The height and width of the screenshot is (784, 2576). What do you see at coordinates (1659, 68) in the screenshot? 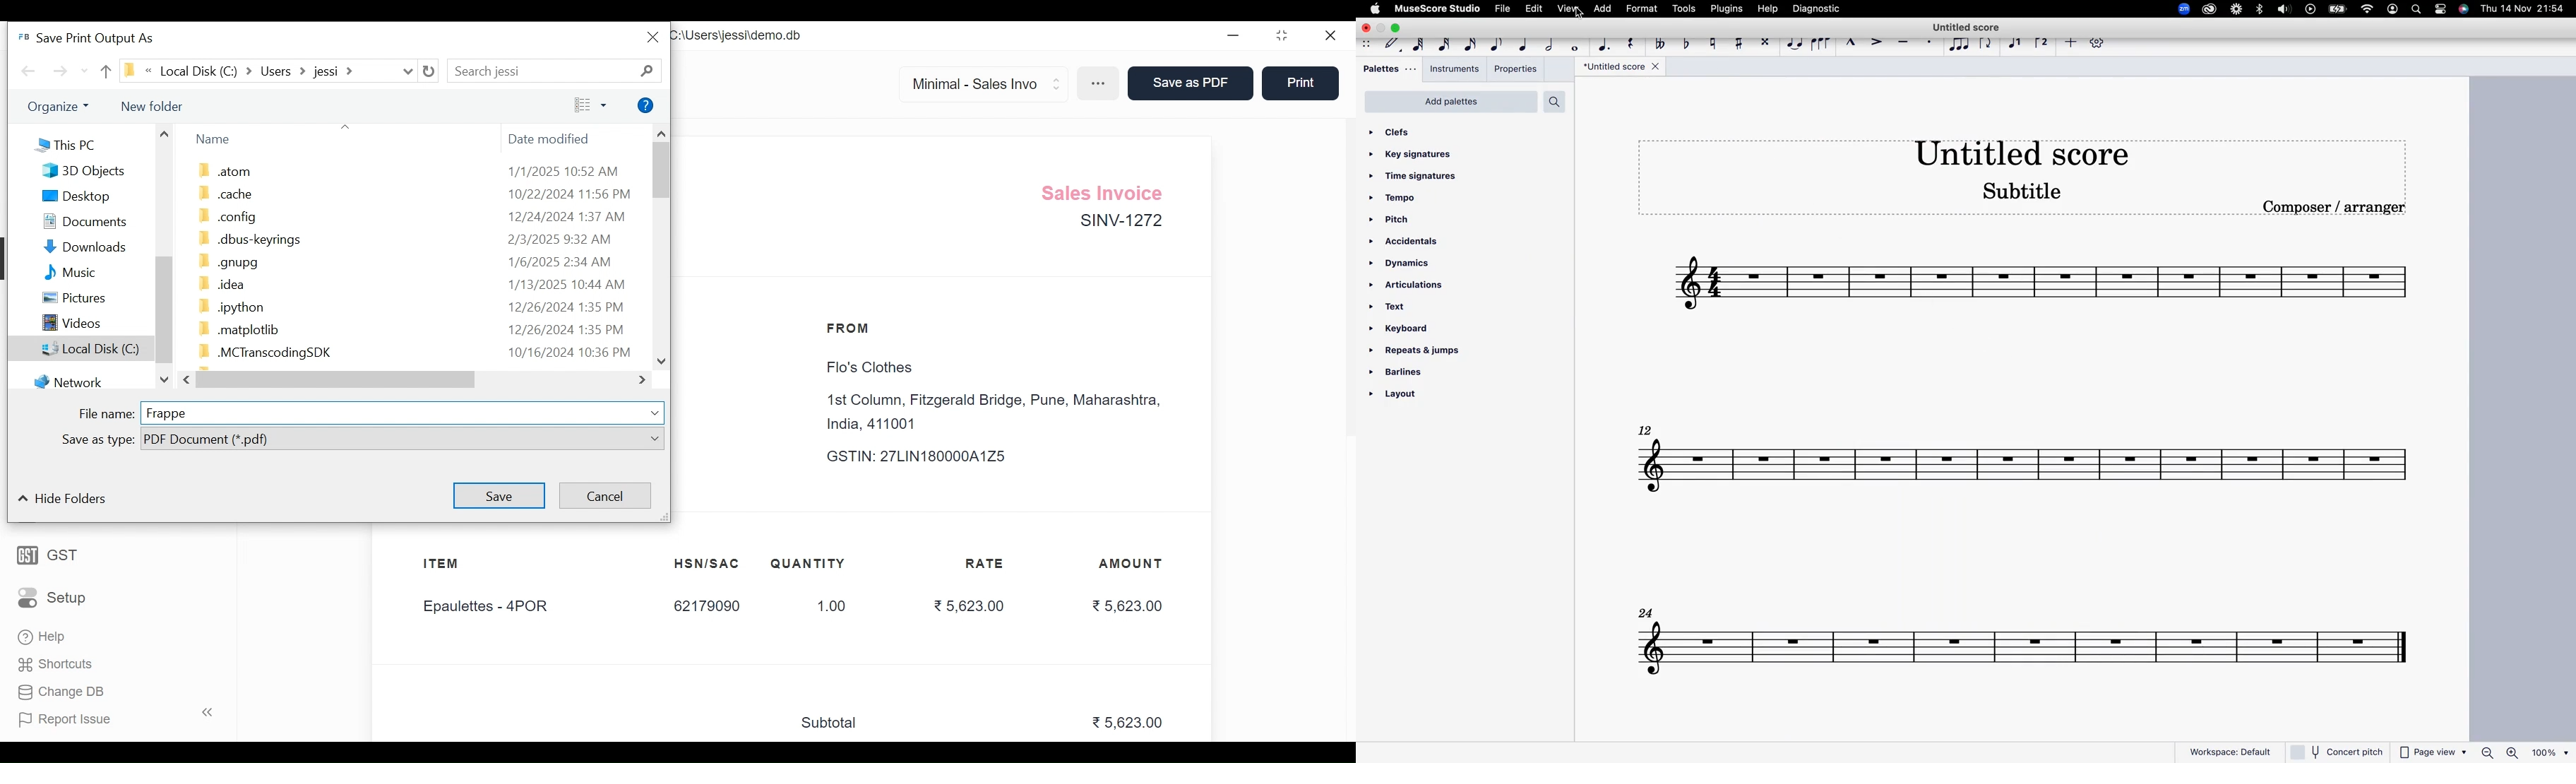
I see `close` at bounding box center [1659, 68].